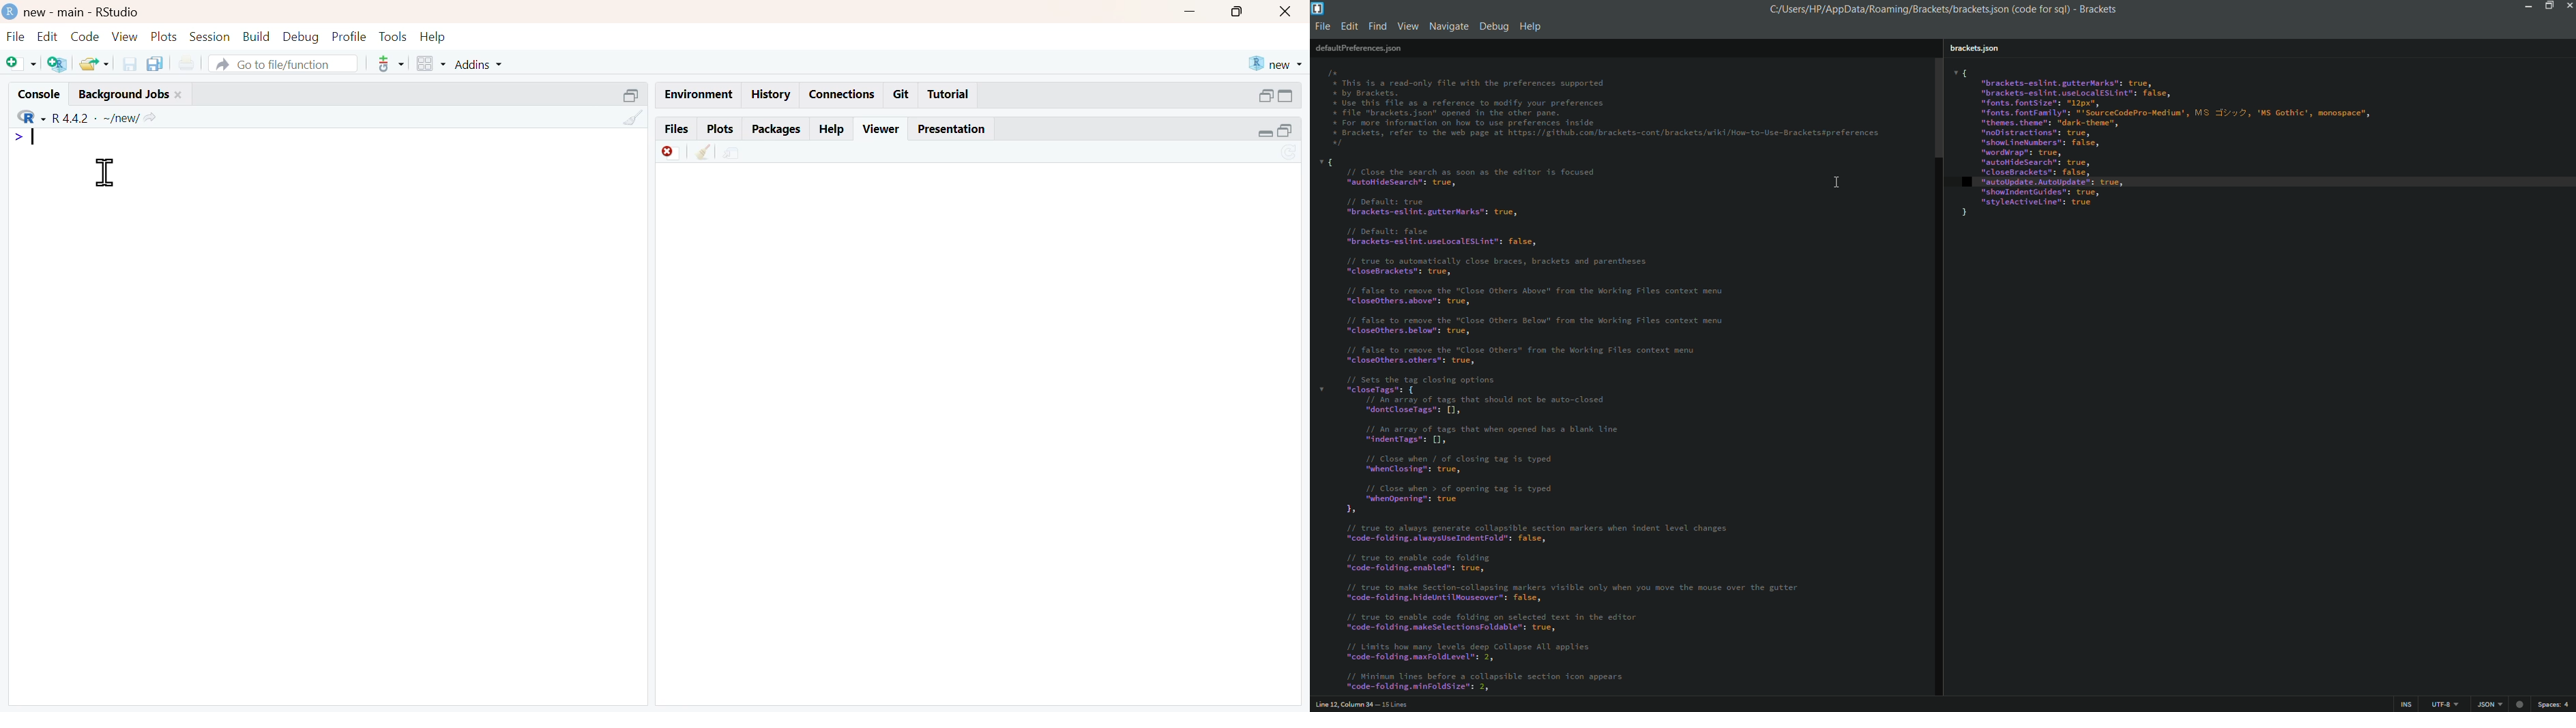 The height and width of the screenshot is (728, 2576). I want to click on copy, so click(155, 63).